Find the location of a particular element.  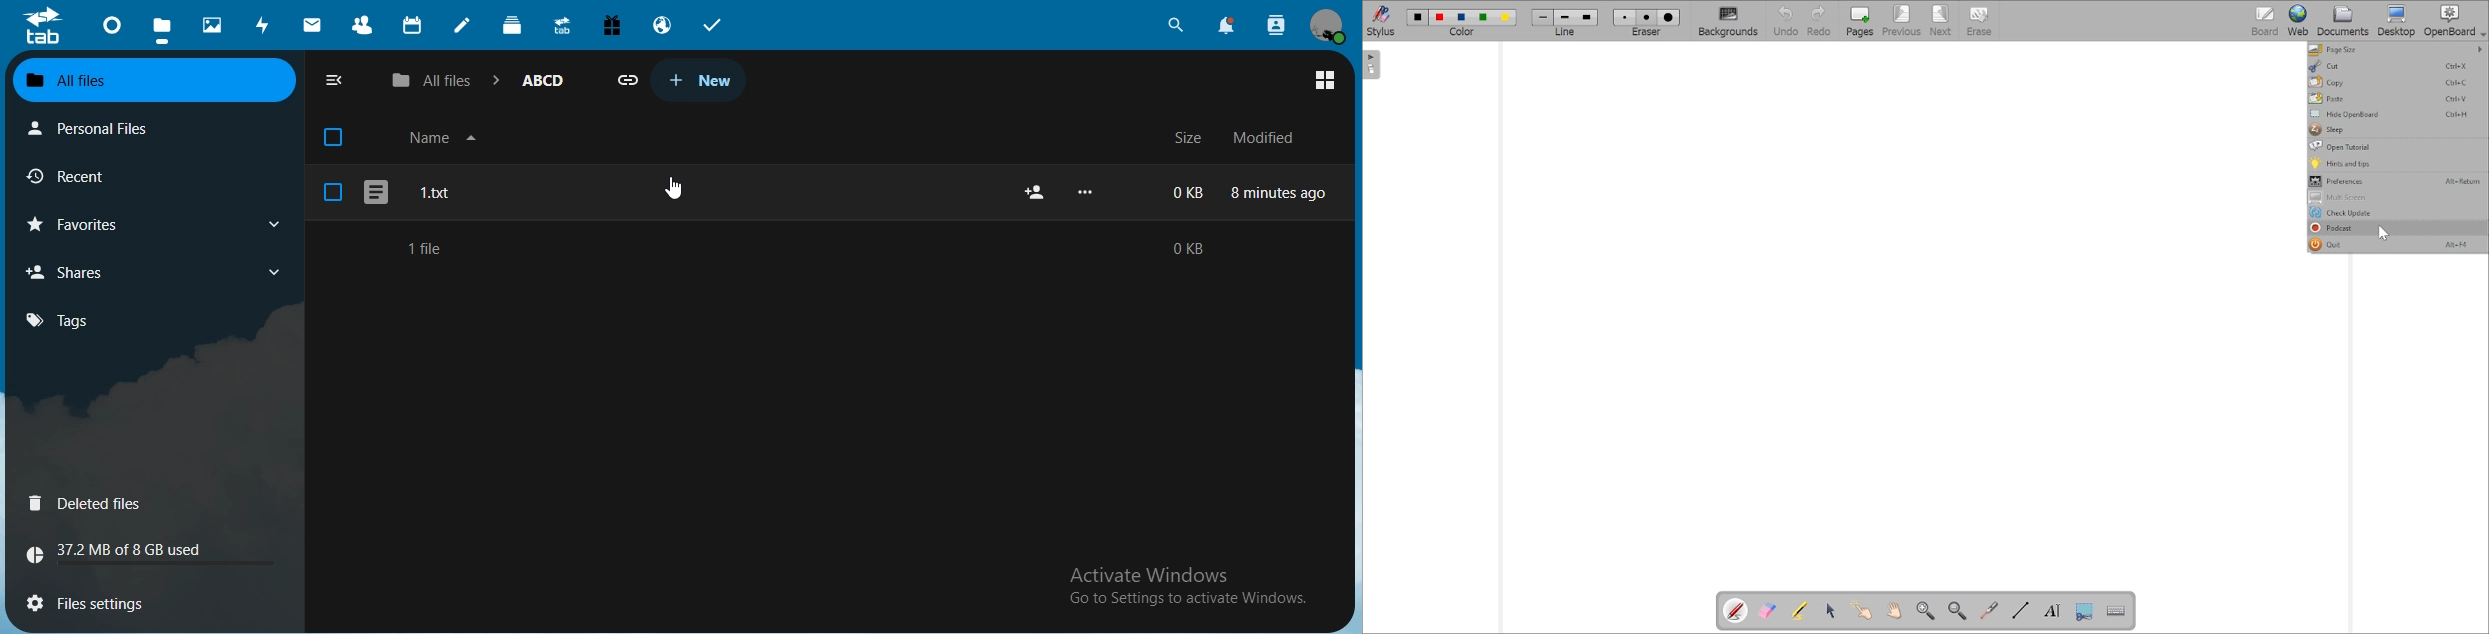

Pages is located at coordinates (1858, 22).